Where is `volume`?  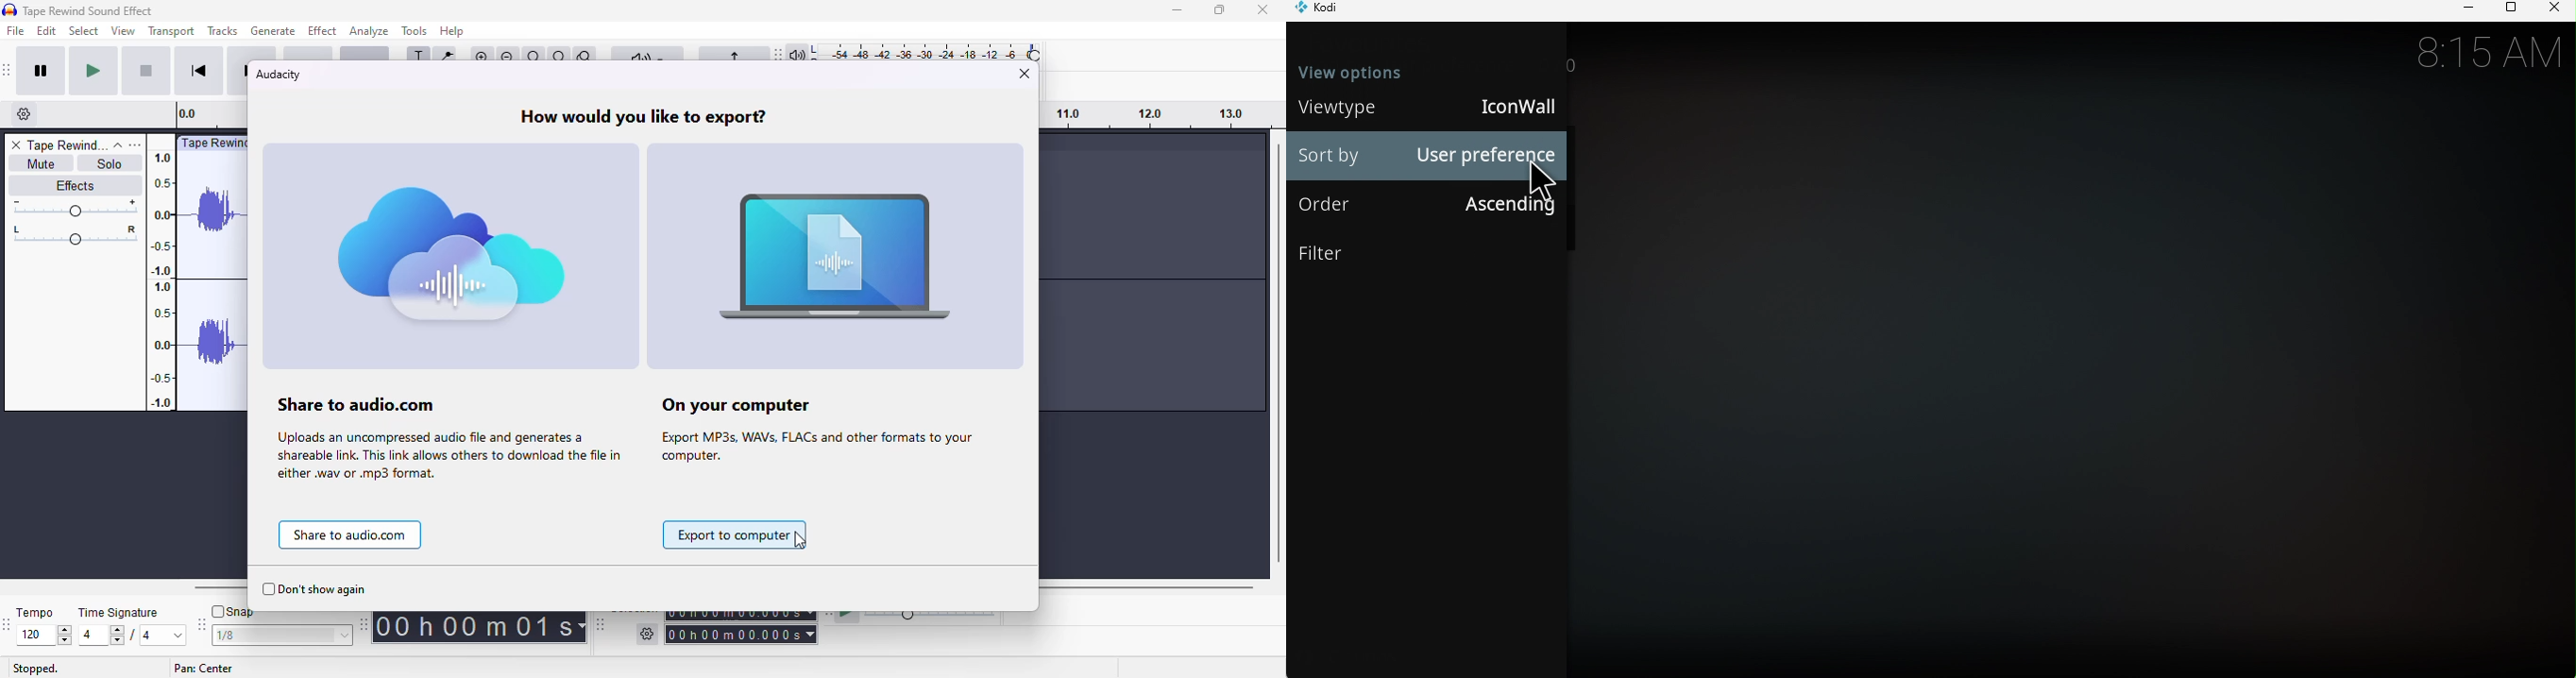 volume is located at coordinates (74, 208).